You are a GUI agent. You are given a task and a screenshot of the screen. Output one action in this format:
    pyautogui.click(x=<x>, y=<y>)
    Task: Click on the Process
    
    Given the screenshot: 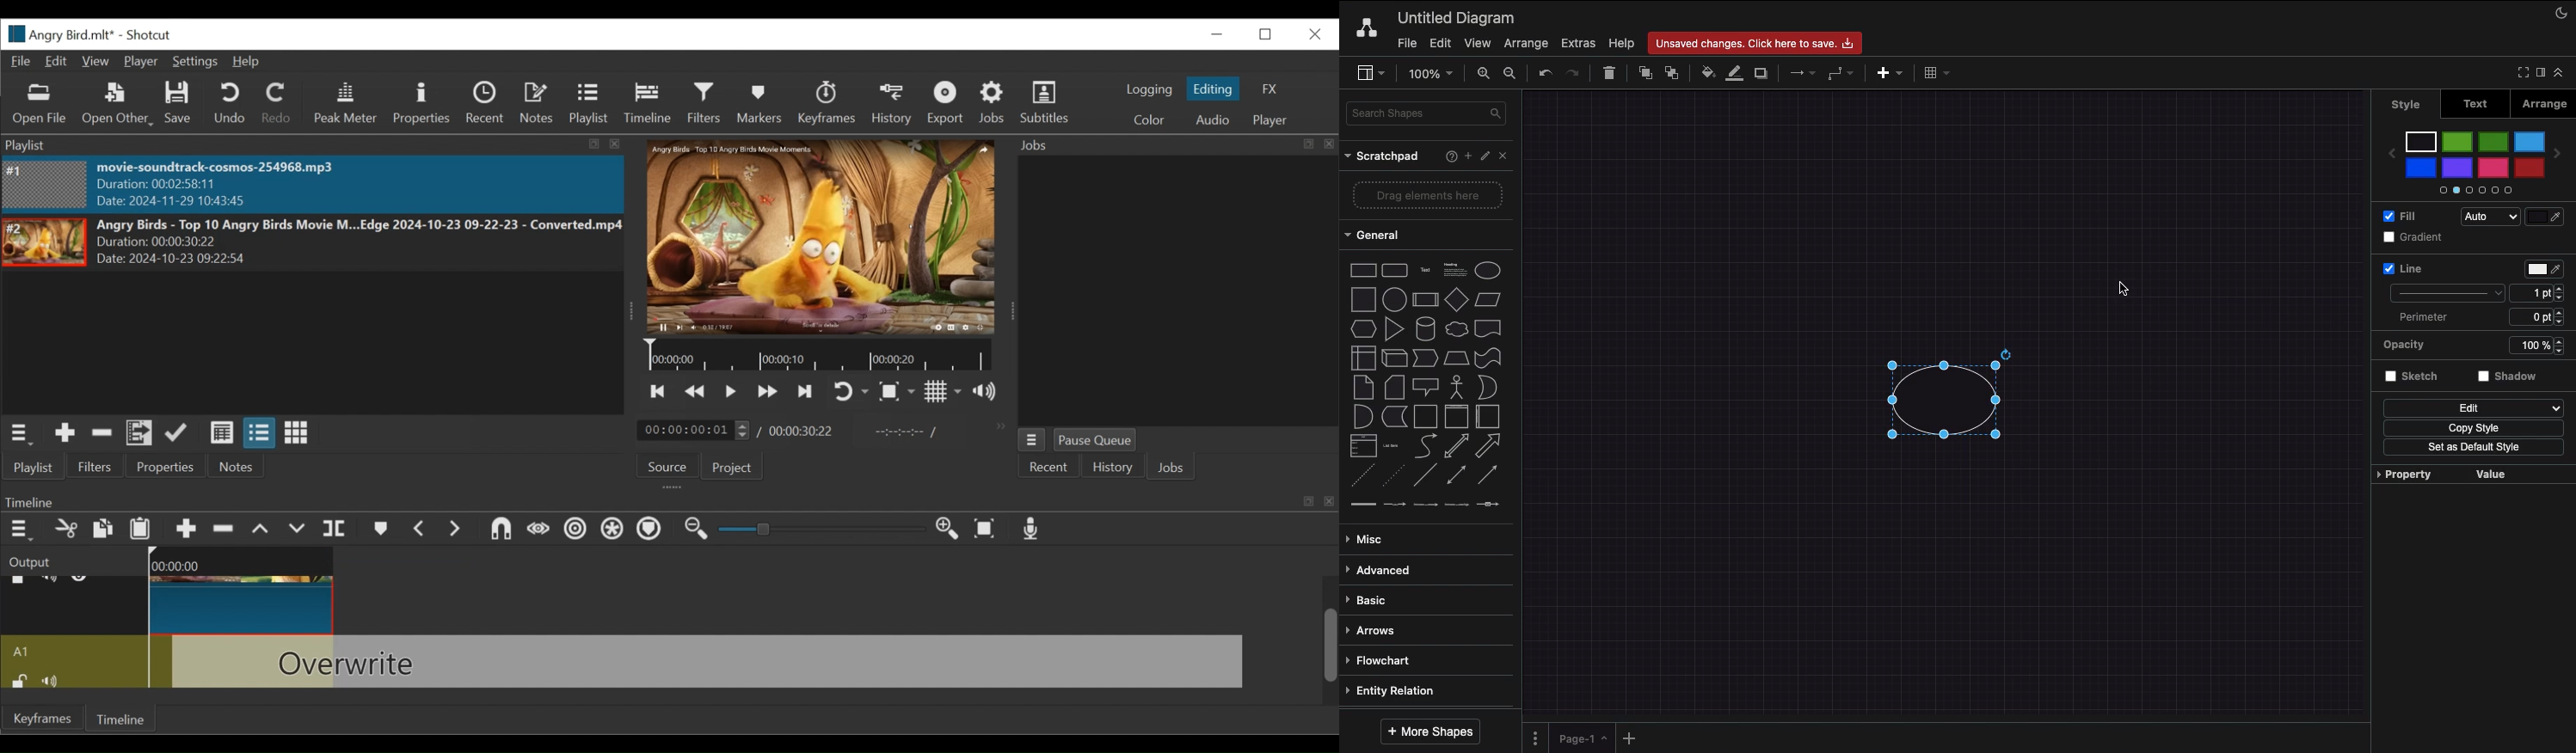 What is the action you would take?
    pyautogui.click(x=1423, y=301)
    